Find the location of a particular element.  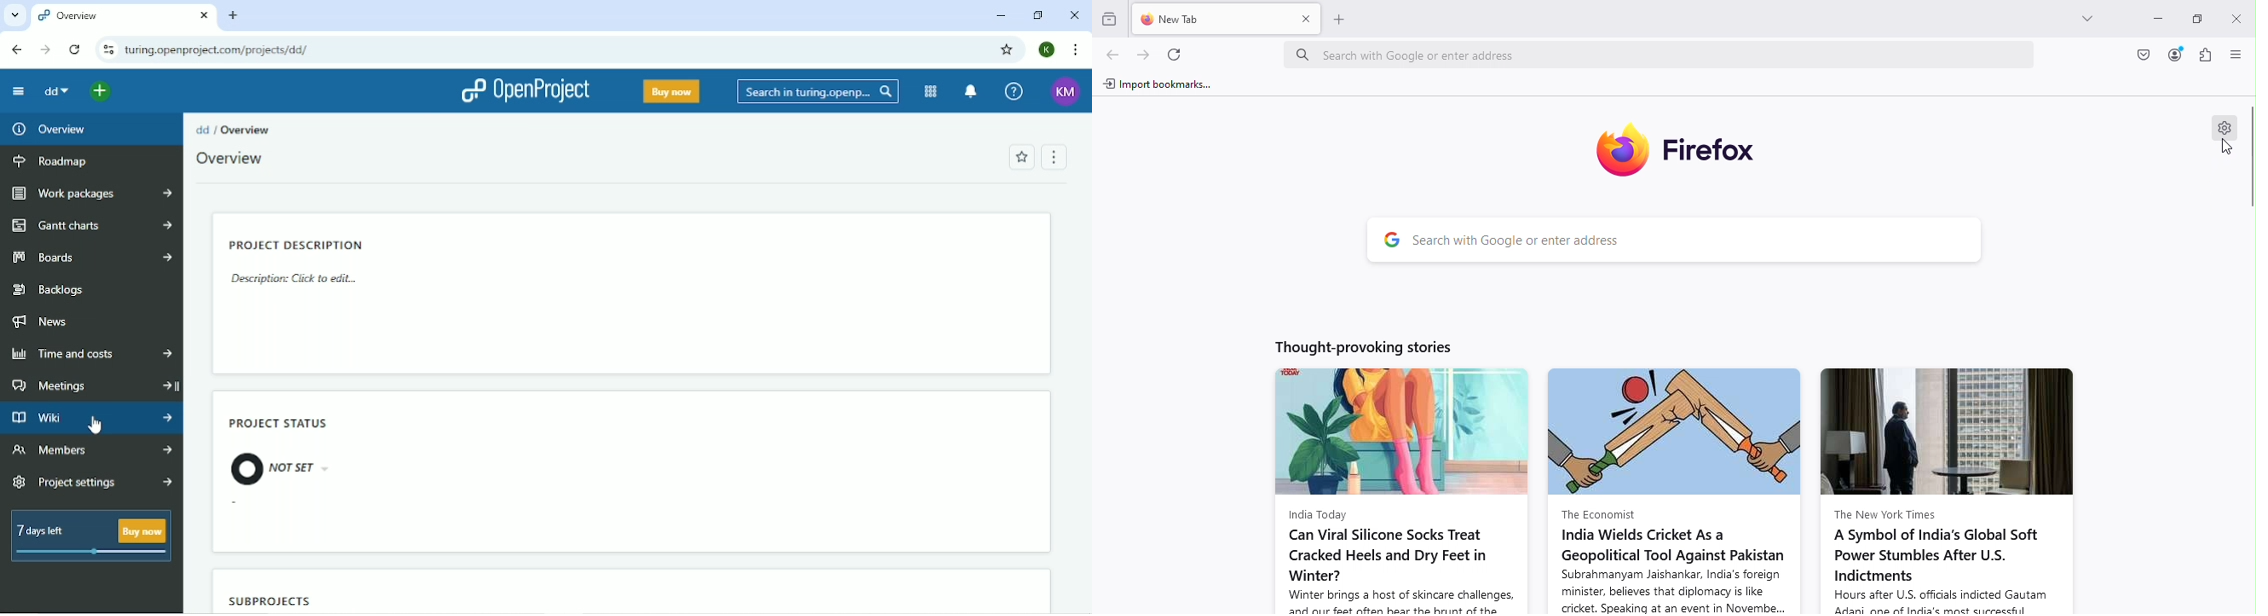

Buy now is located at coordinates (673, 92).